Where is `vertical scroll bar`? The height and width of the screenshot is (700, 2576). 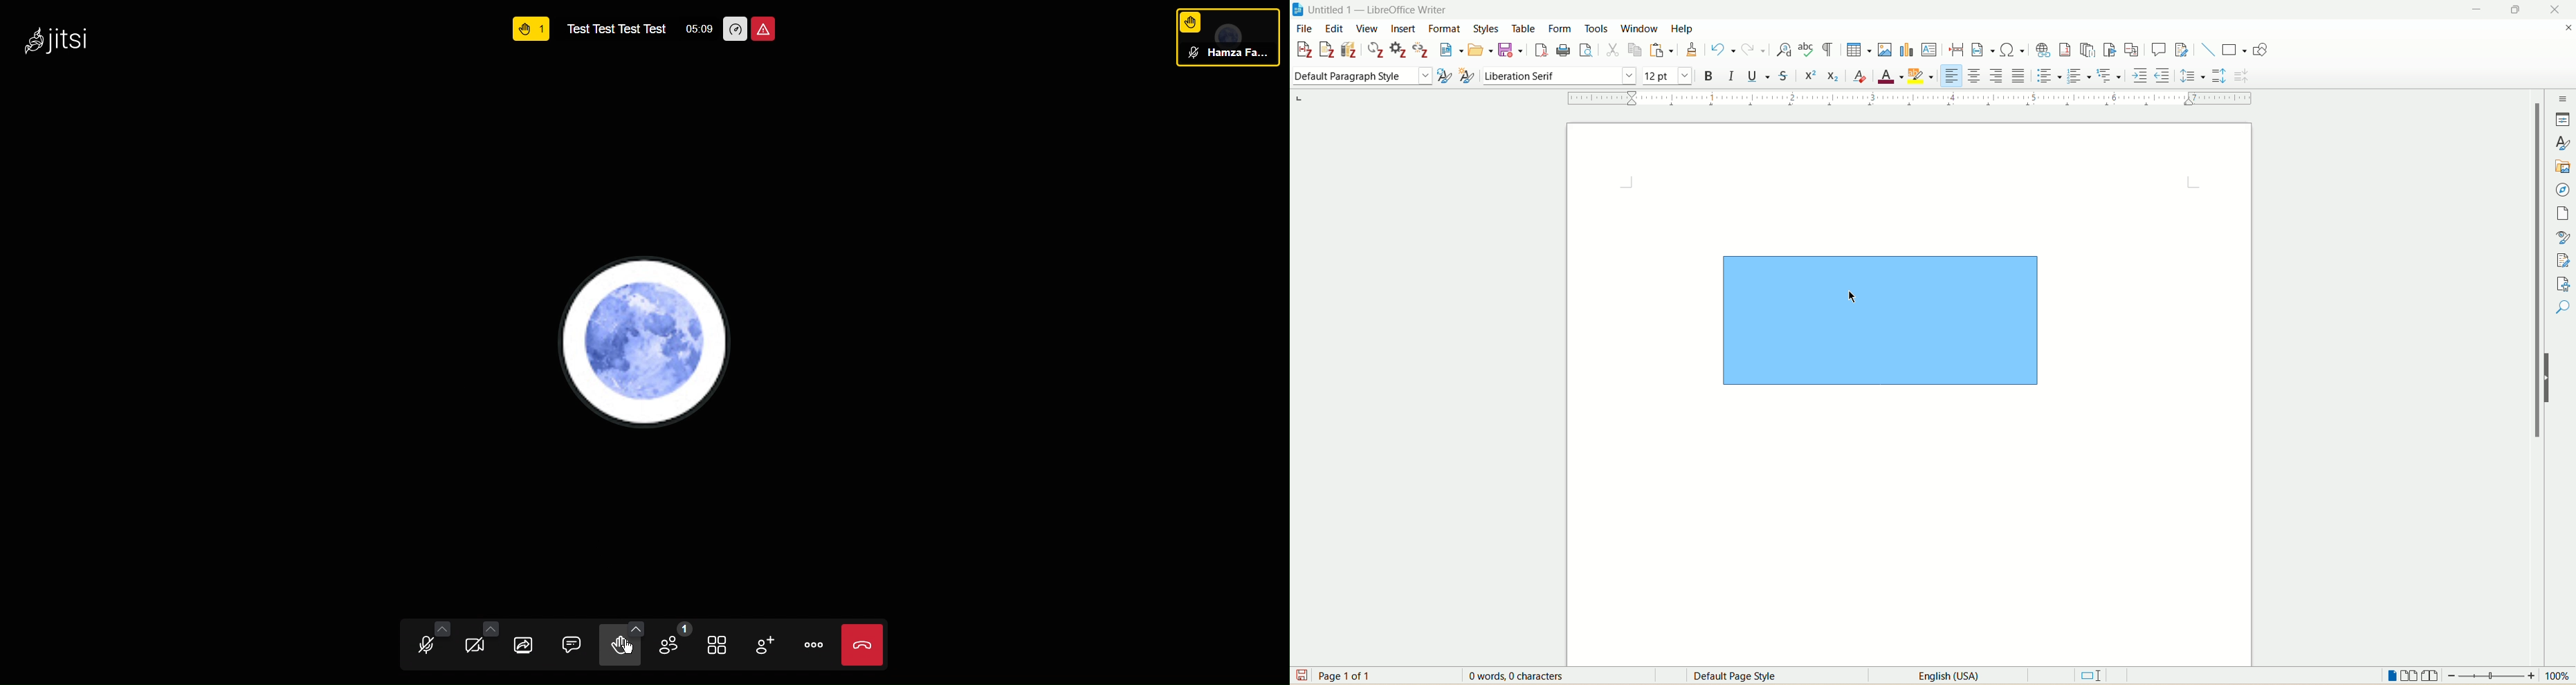 vertical scroll bar is located at coordinates (2537, 378).